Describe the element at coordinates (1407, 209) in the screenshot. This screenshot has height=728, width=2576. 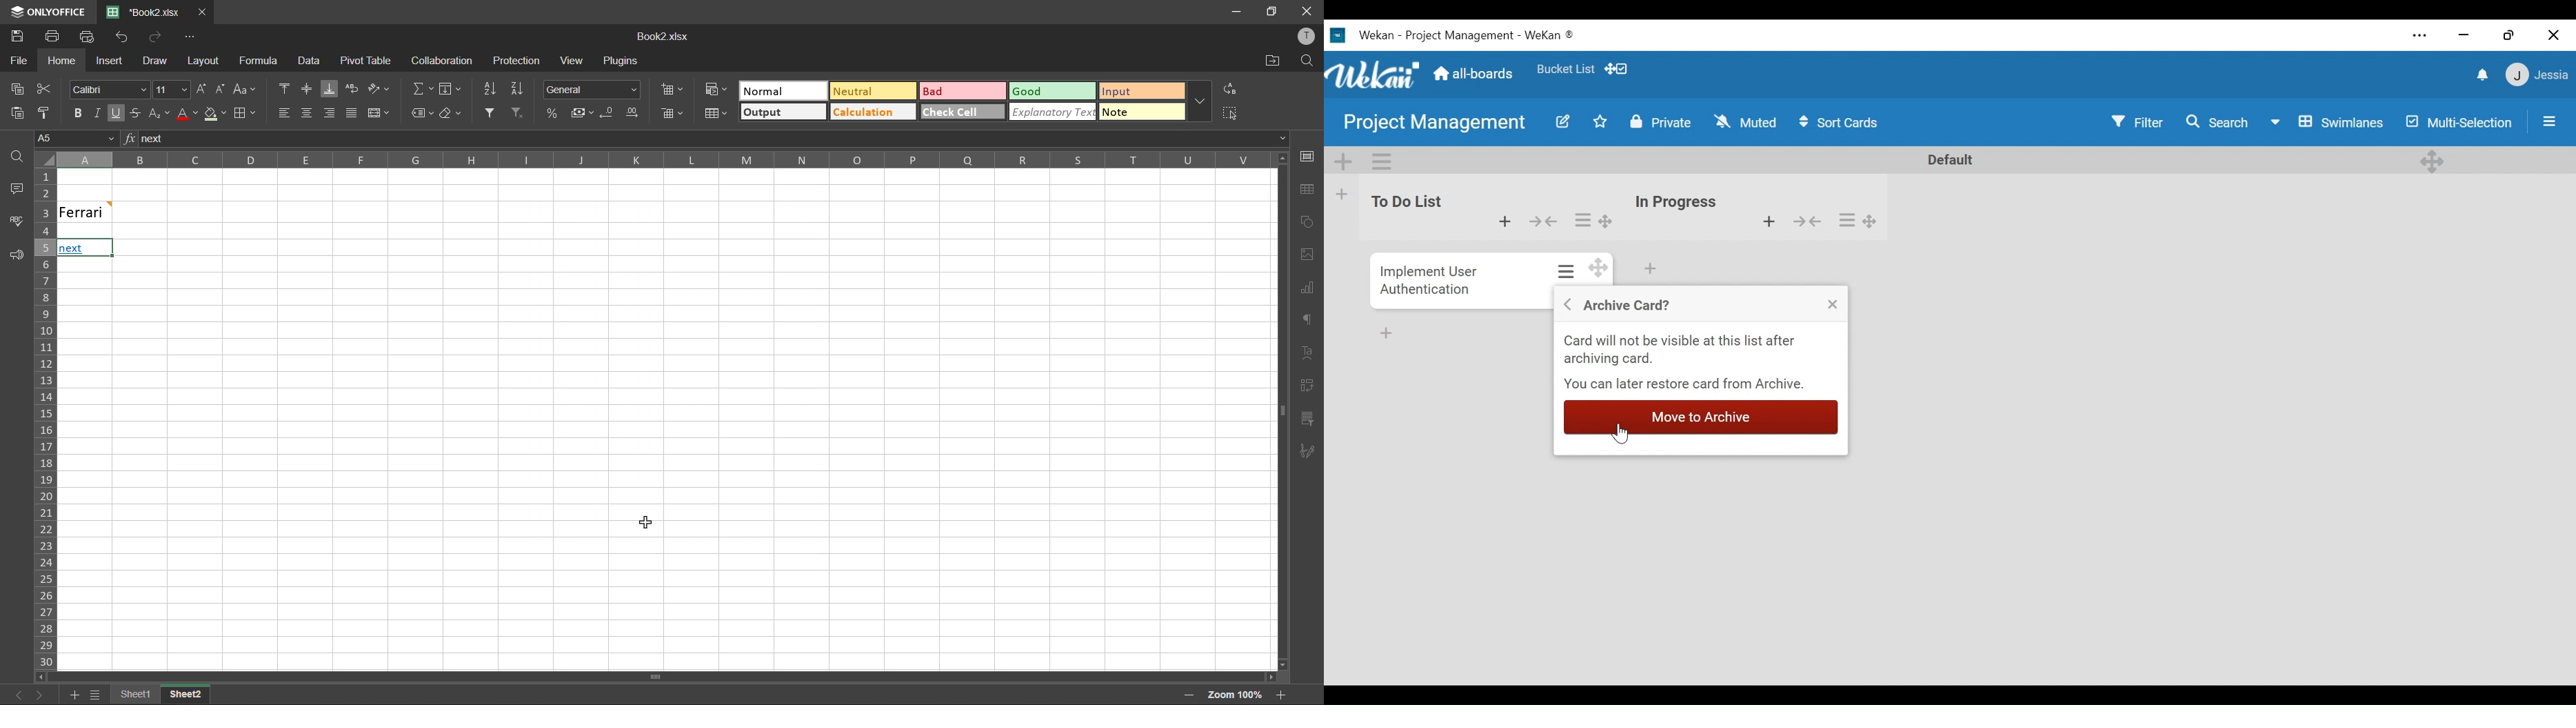
I see `to do list` at that location.